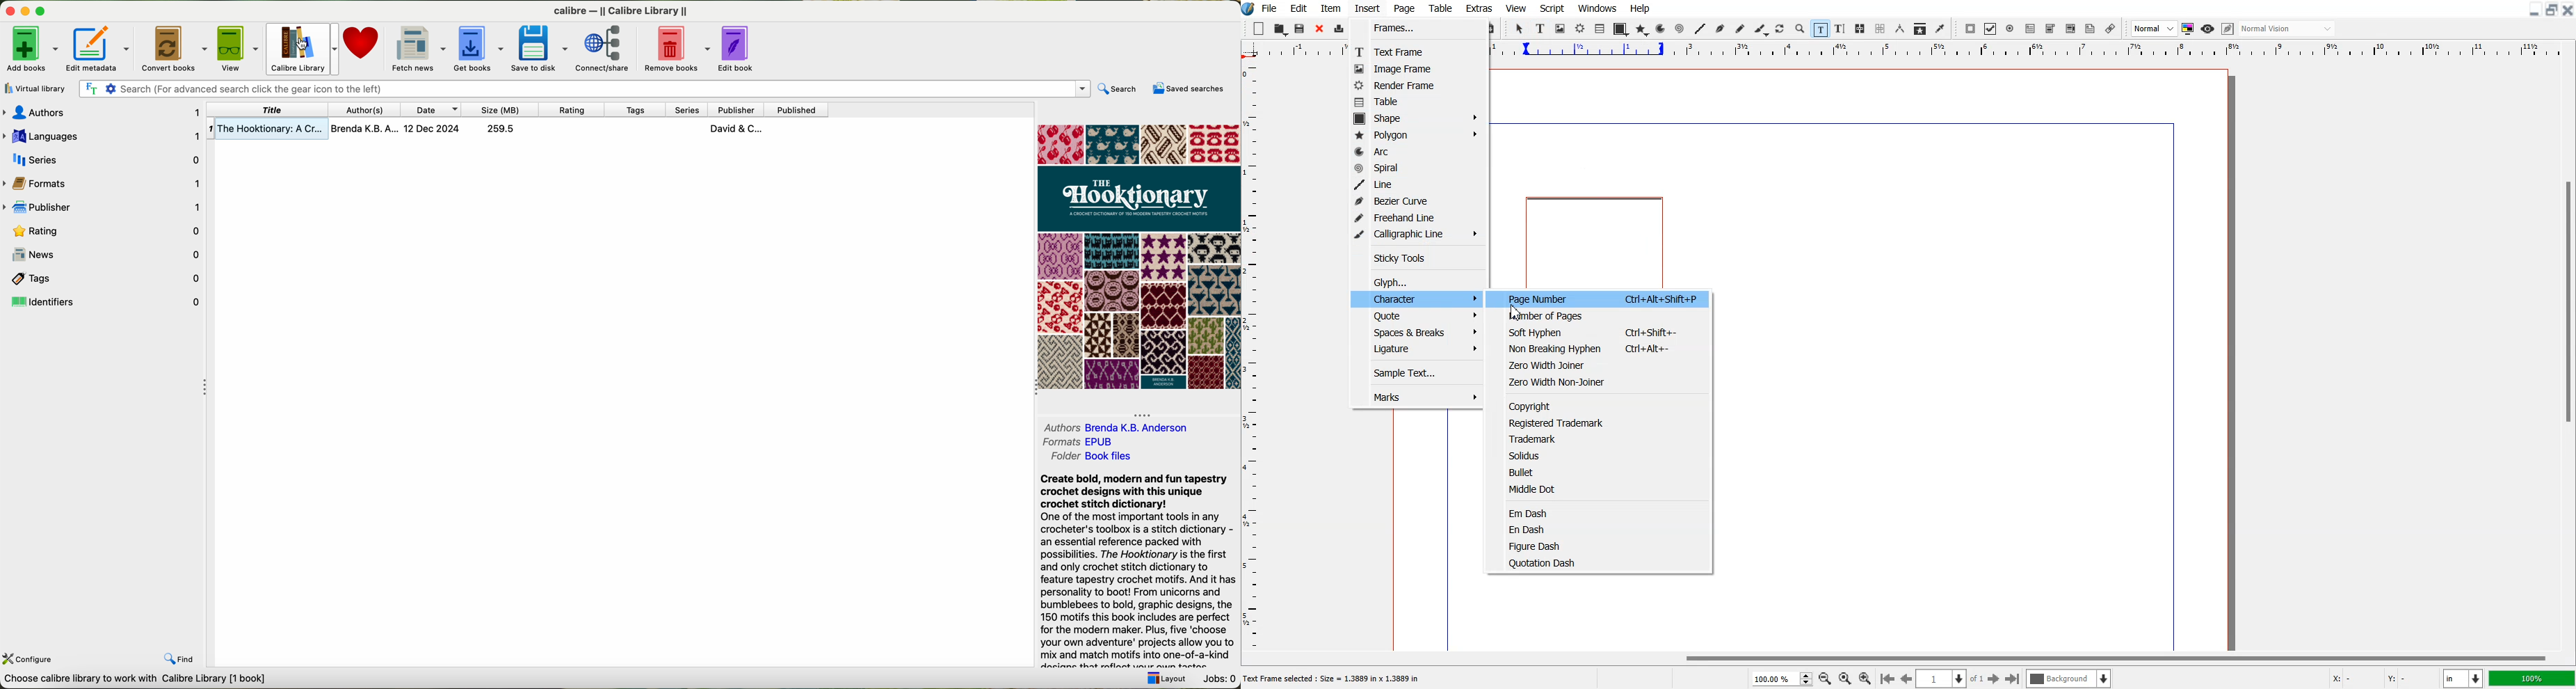  I want to click on Bullet, so click(1603, 472).